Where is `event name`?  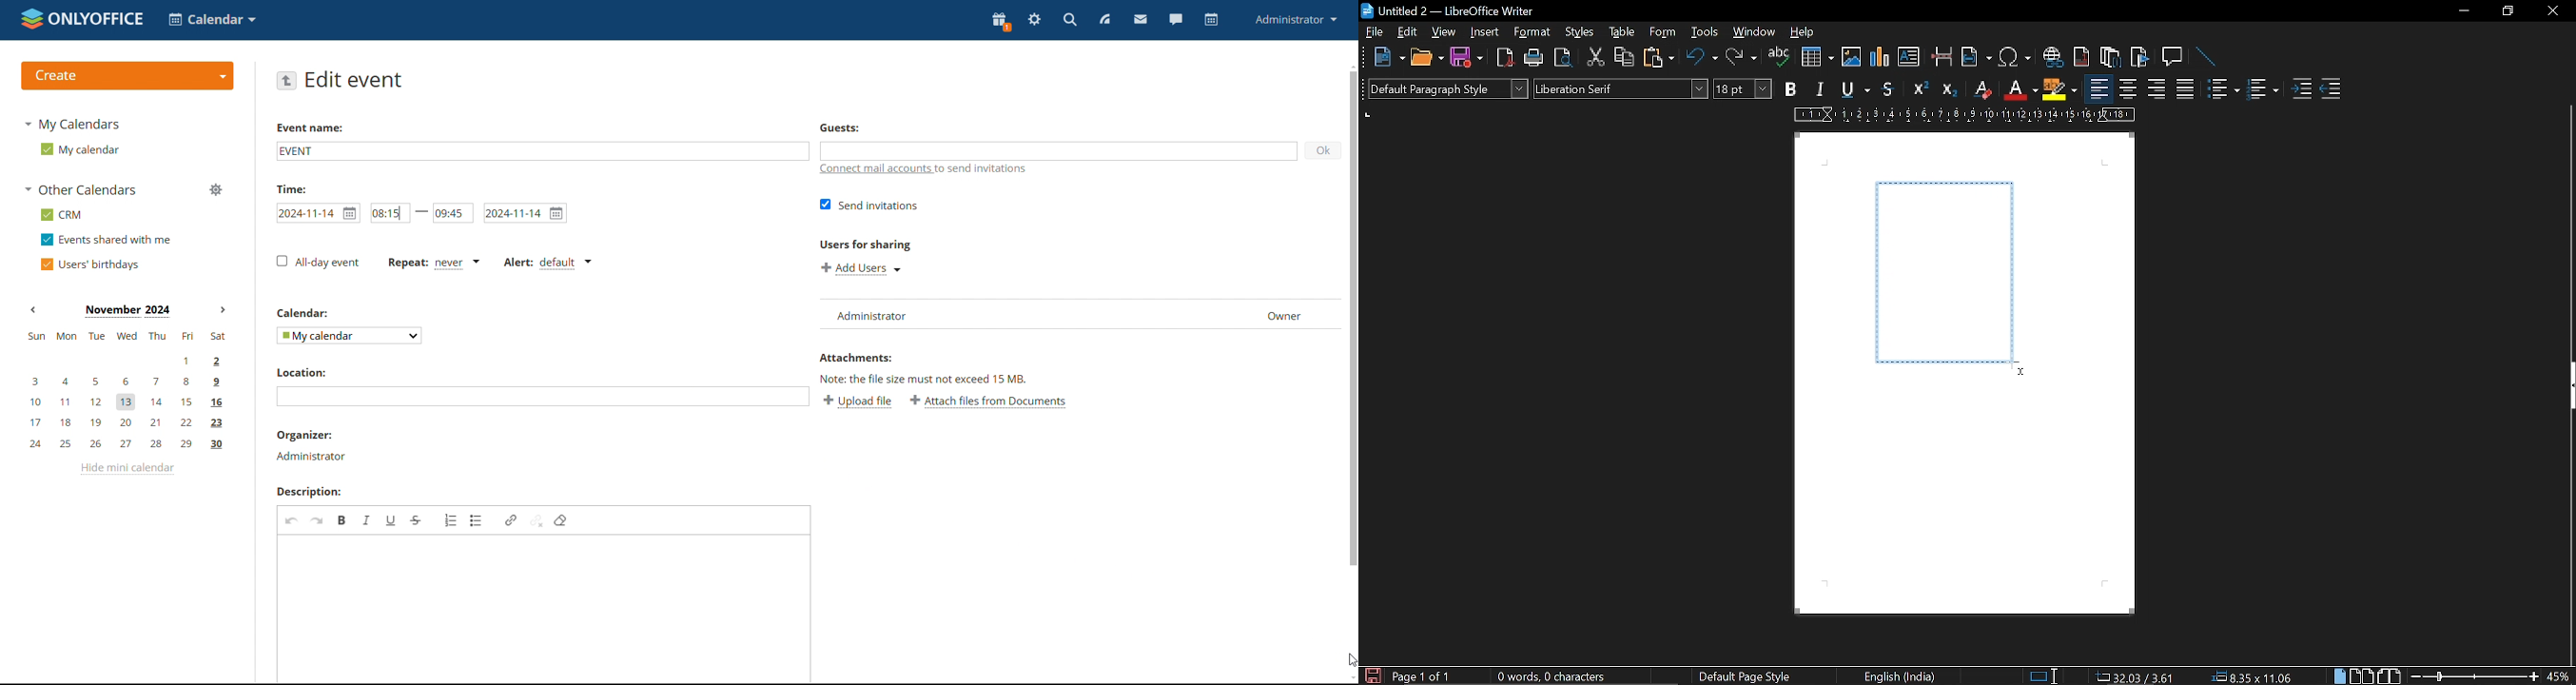
event name is located at coordinates (541, 150).